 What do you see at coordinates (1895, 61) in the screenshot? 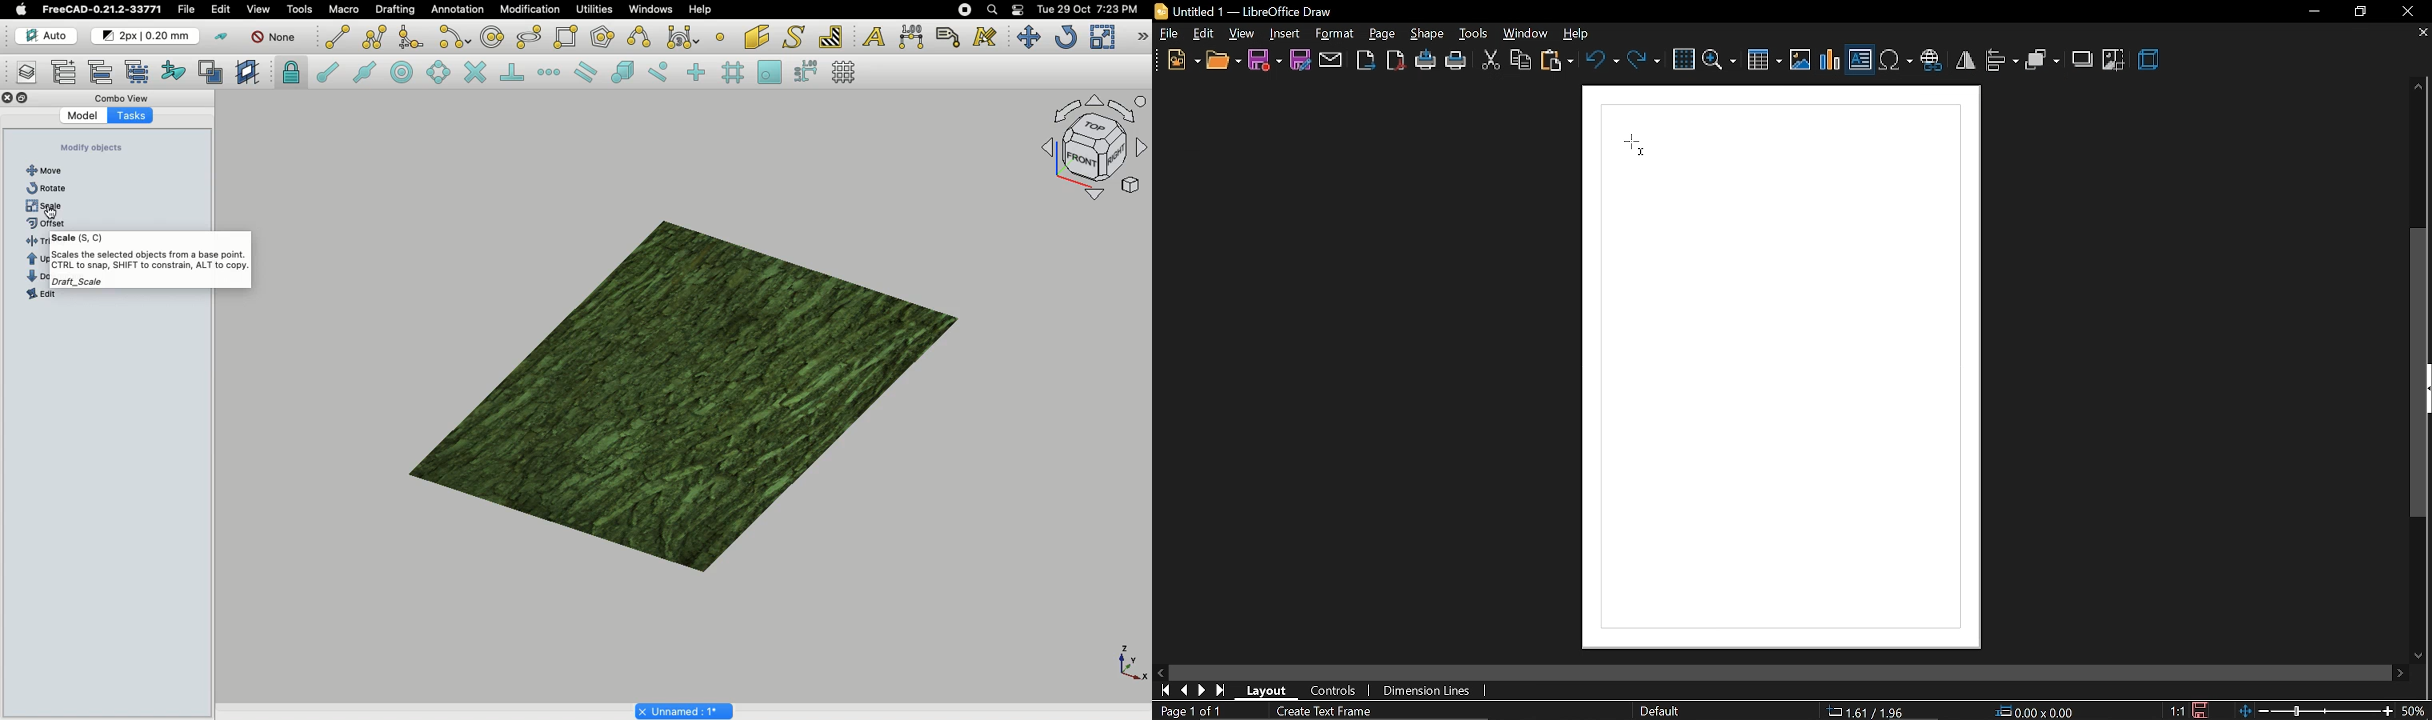
I see `insert symbol` at bounding box center [1895, 61].